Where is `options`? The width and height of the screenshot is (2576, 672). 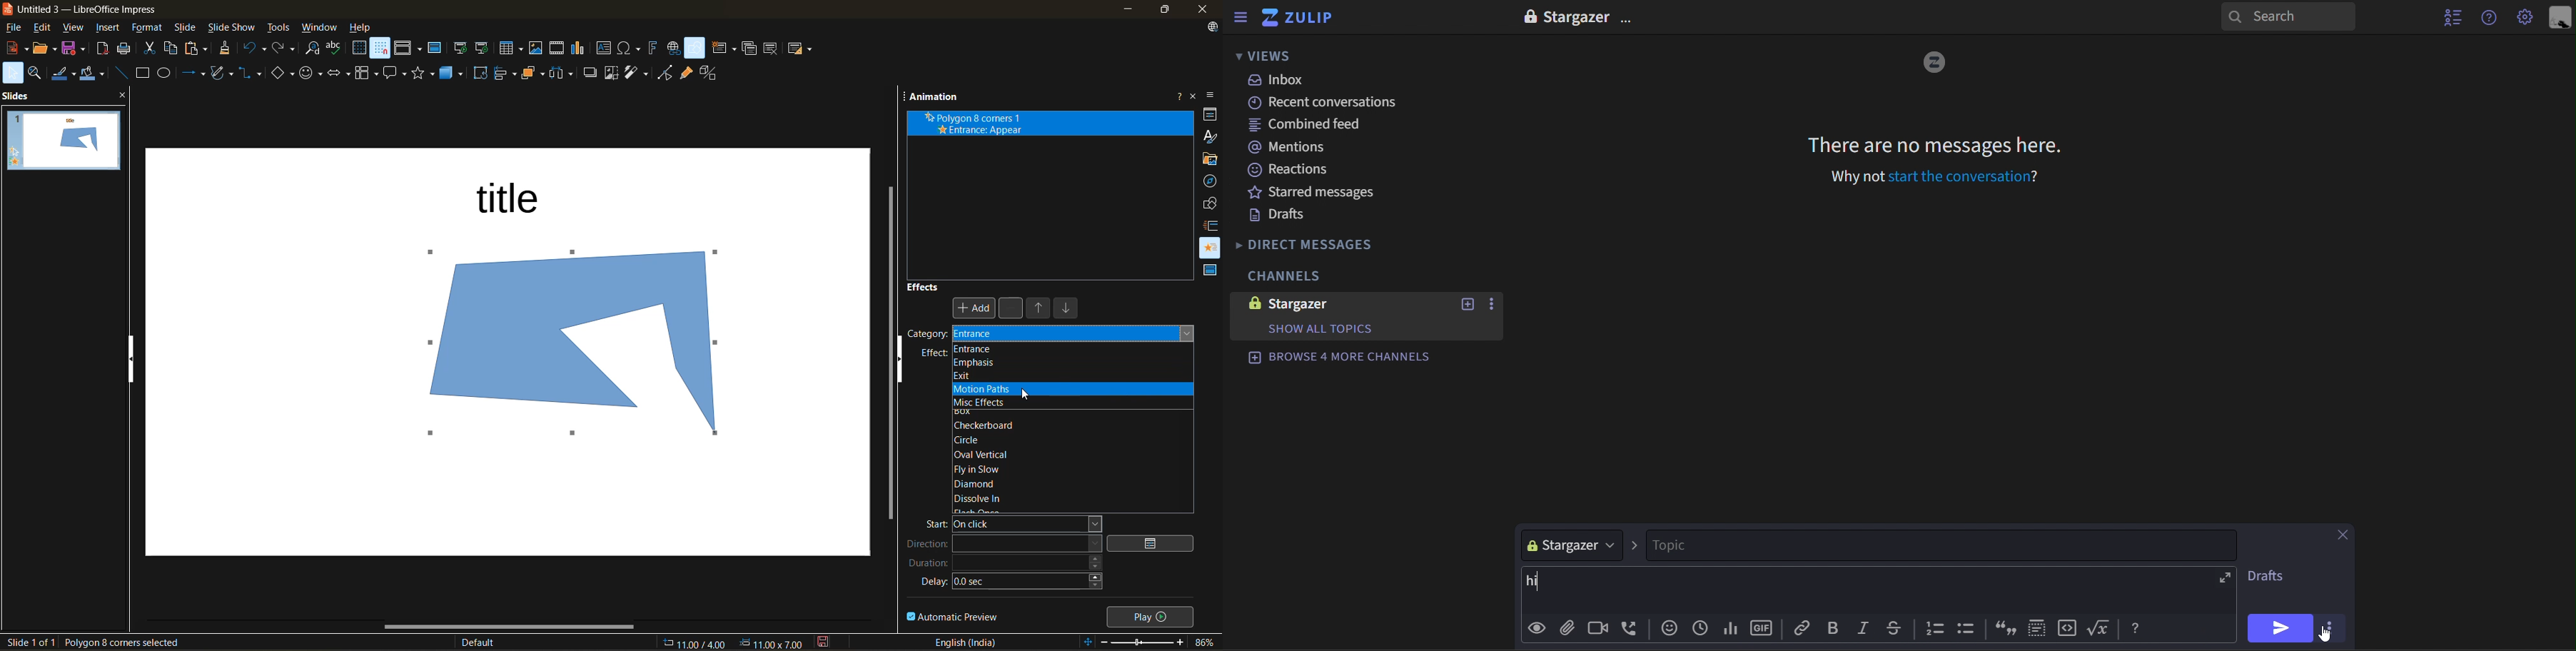 options is located at coordinates (2330, 630).